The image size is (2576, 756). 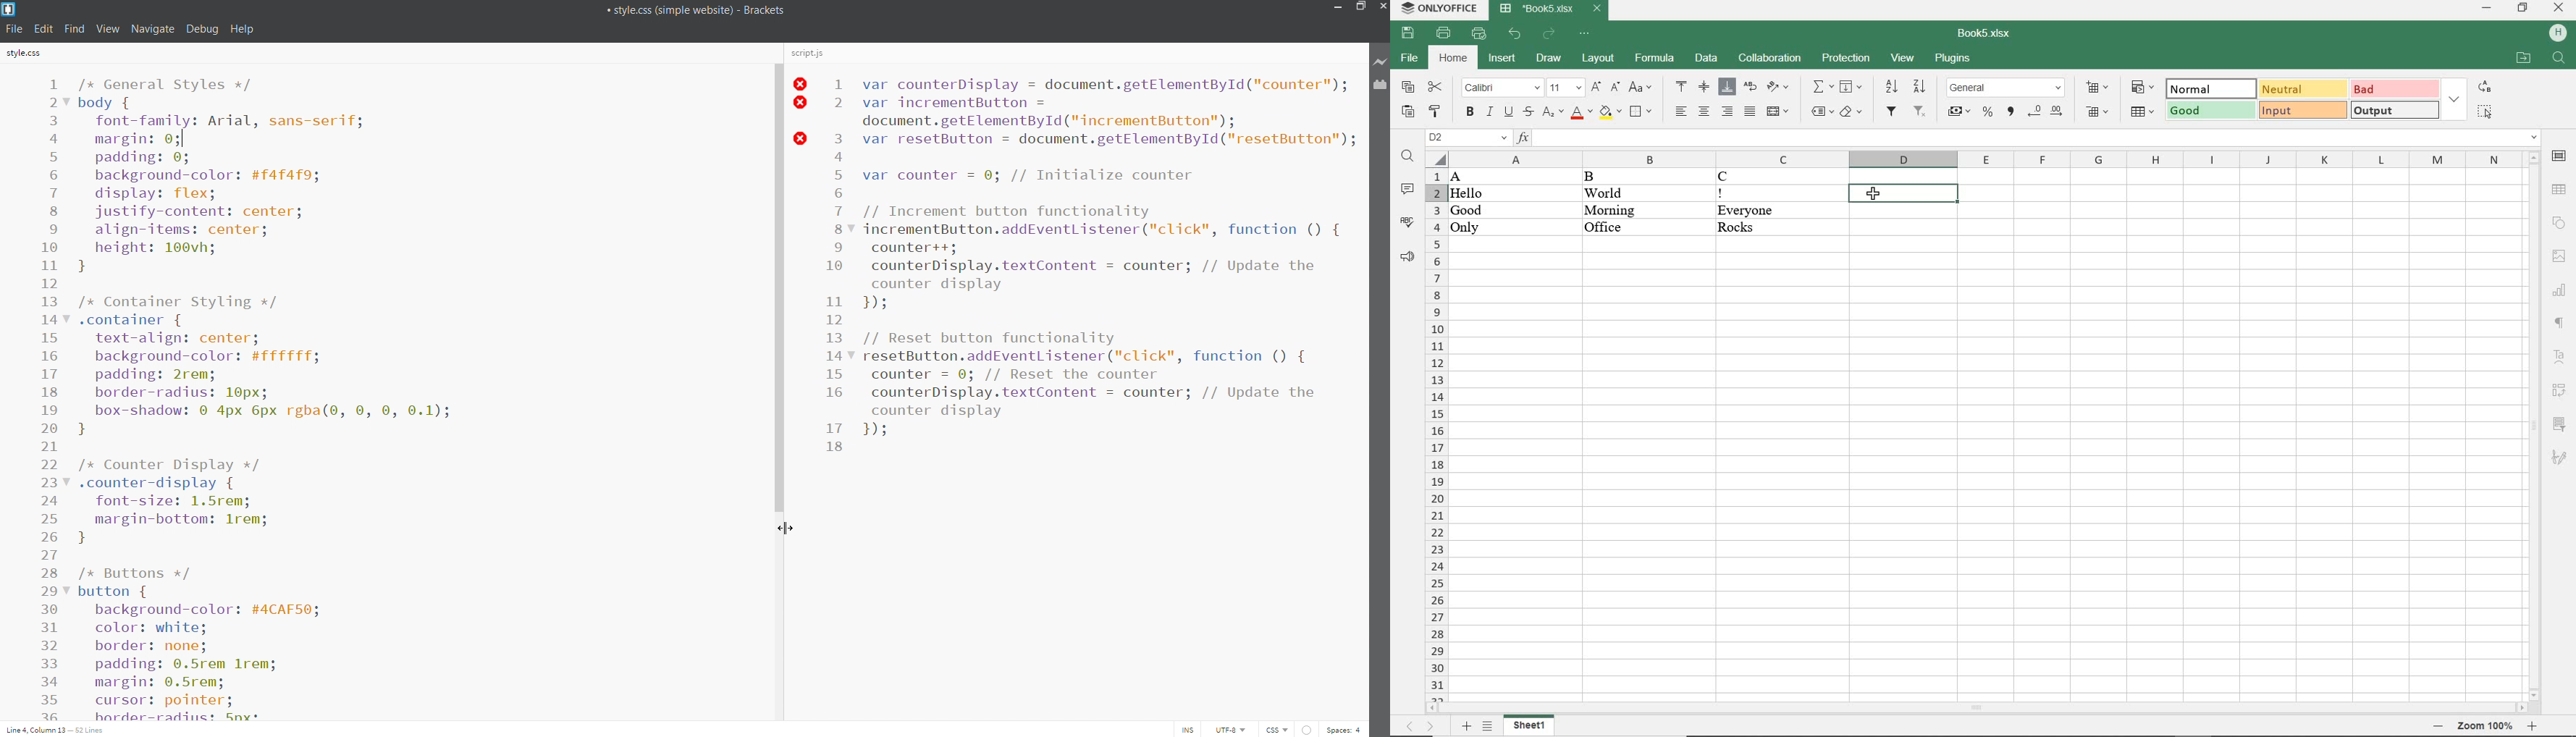 What do you see at coordinates (2485, 112) in the screenshot?
I see `SELECT ALL` at bounding box center [2485, 112].